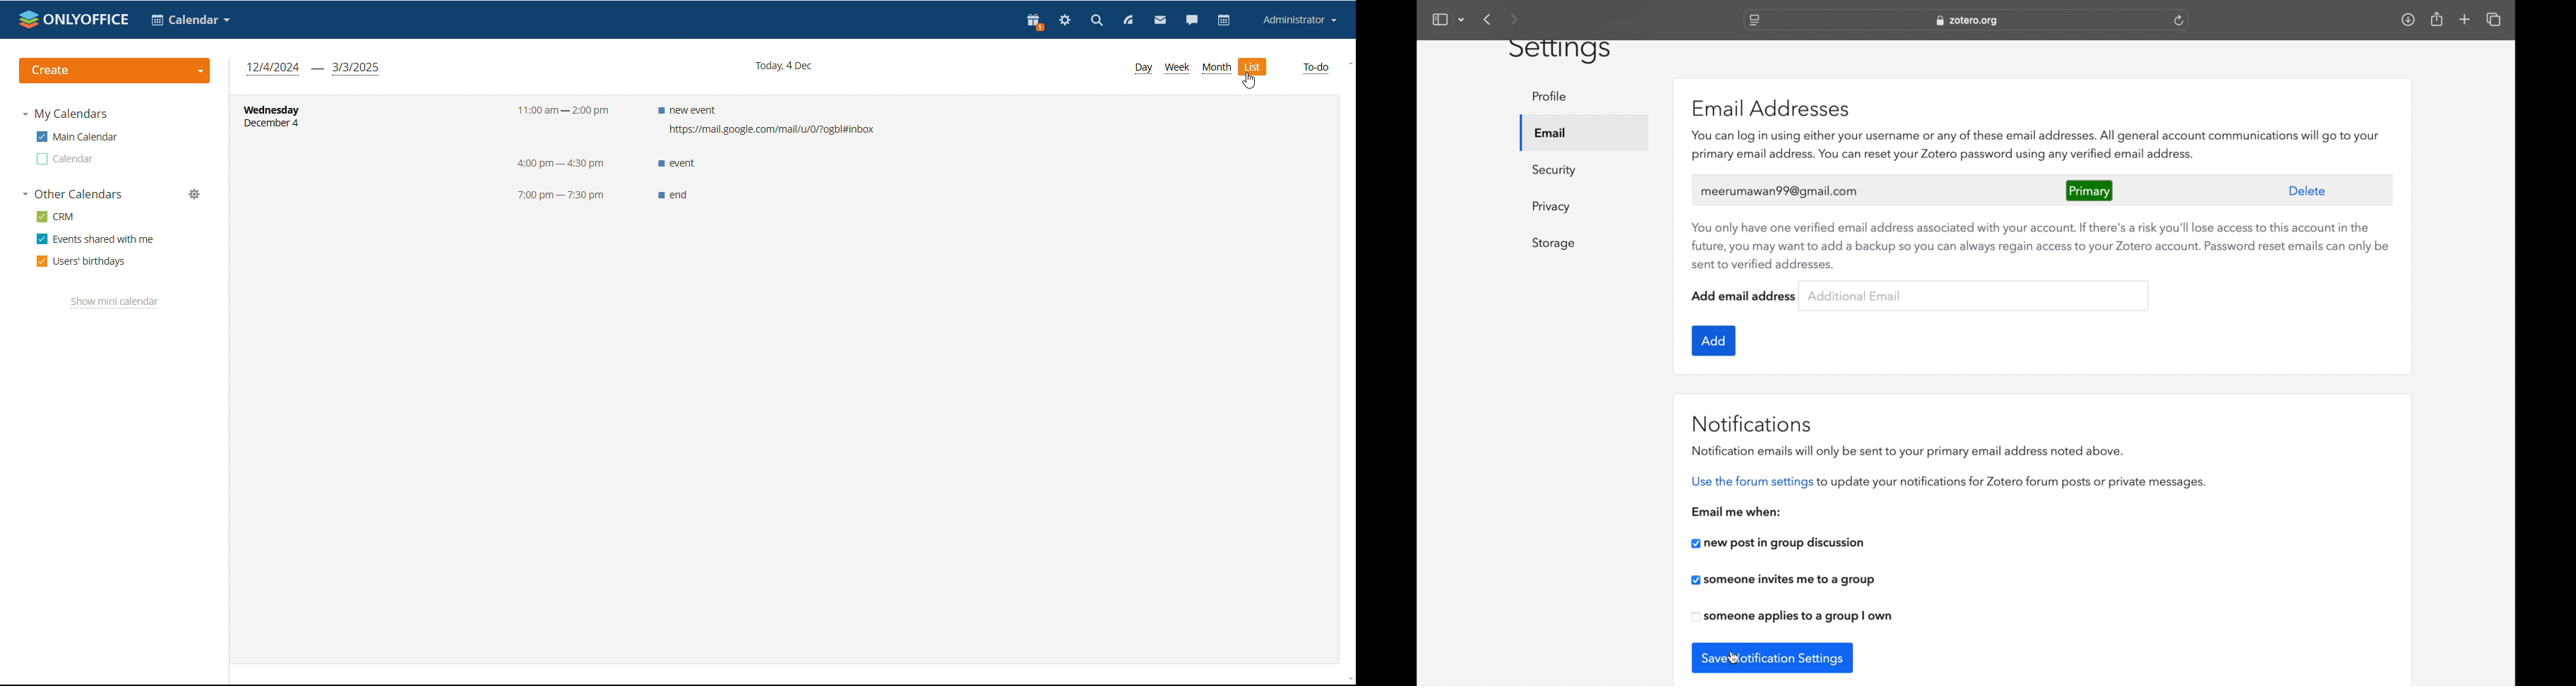 This screenshot has height=700, width=2576. I want to click on downloads, so click(2408, 19).